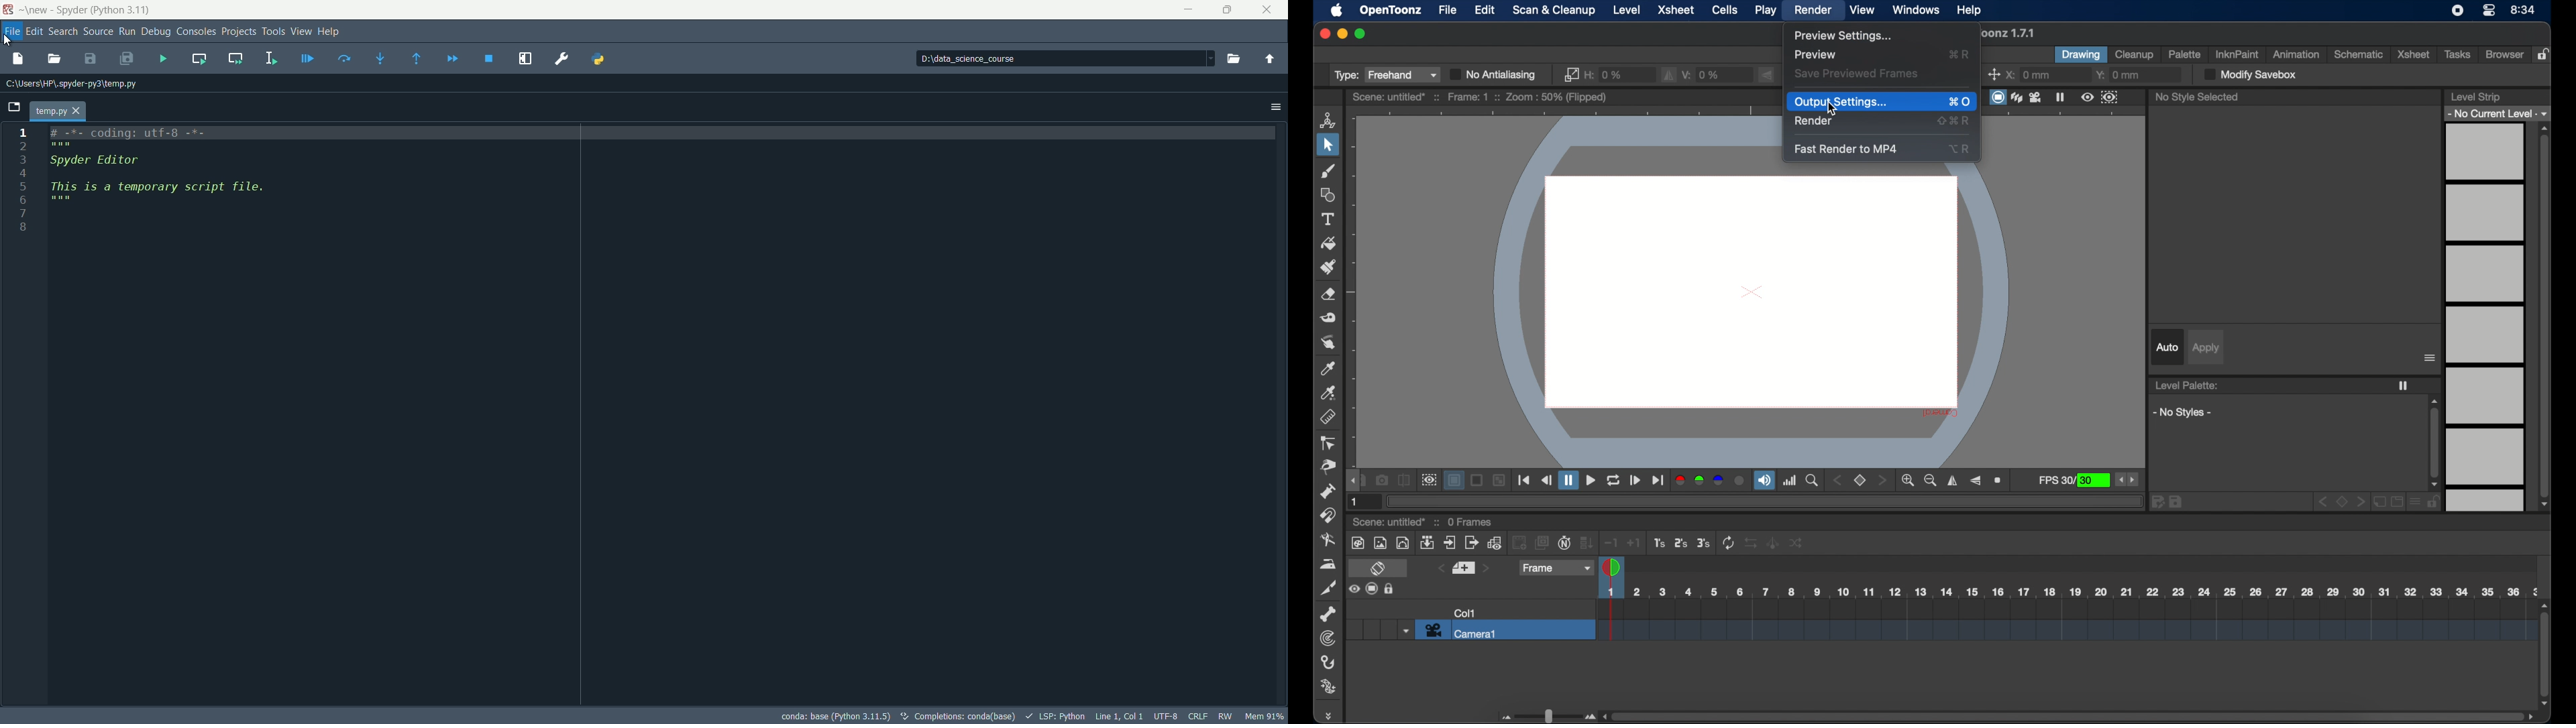 Image resolution: width=2576 pixels, height=728 pixels. What do you see at coordinates (1061, 58) in the screenshot?
I see `directory` at bounding box center [1061, 58].